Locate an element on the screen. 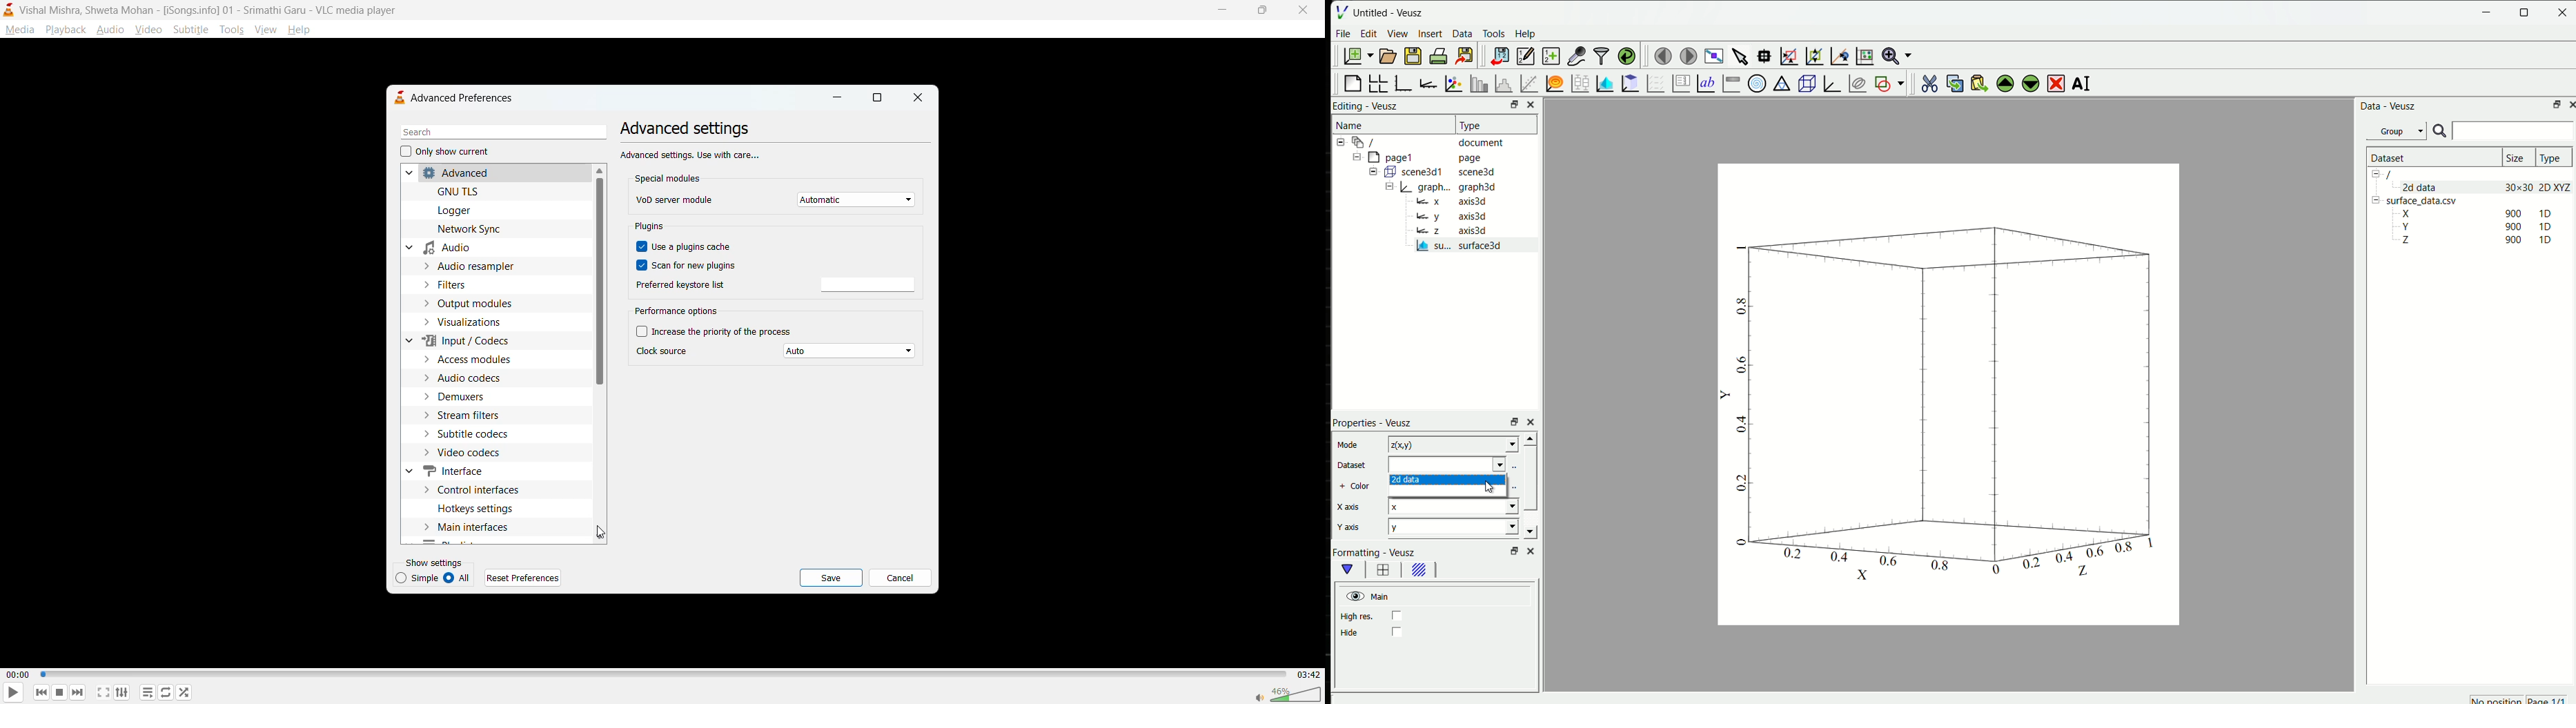  AI is located at coordinates (2082, 84).